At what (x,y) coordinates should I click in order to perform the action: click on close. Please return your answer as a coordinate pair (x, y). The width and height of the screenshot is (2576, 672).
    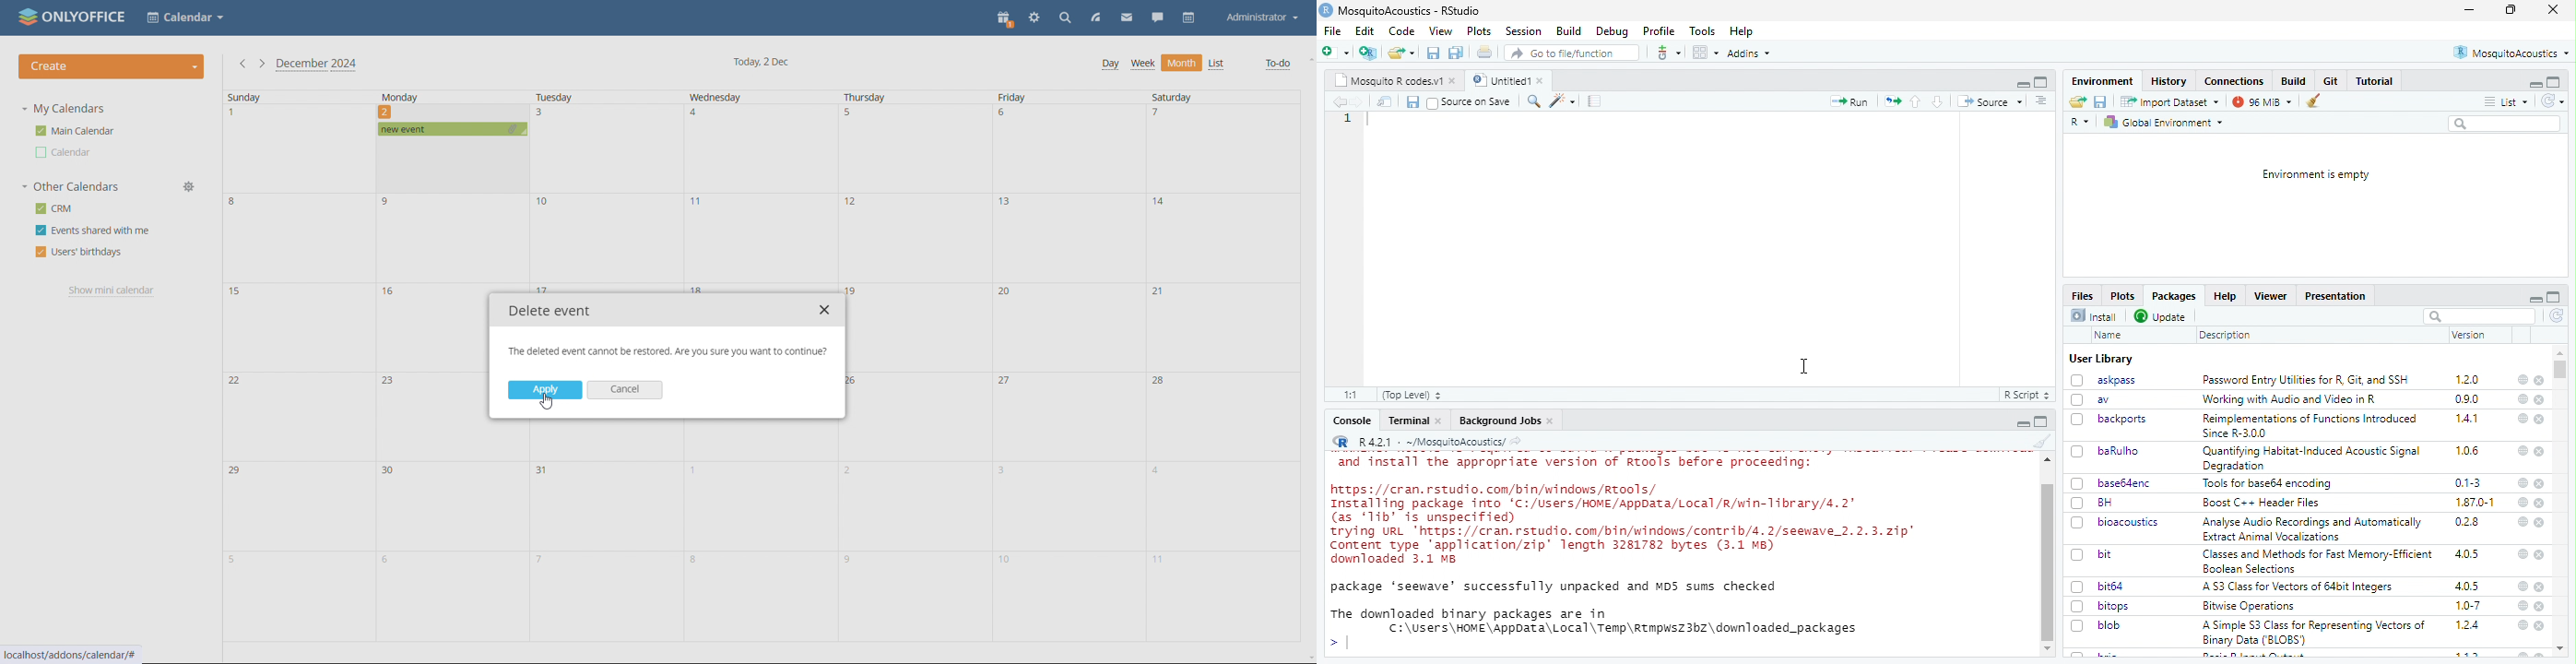
    Looking at the image, I should click on (2539, 400).